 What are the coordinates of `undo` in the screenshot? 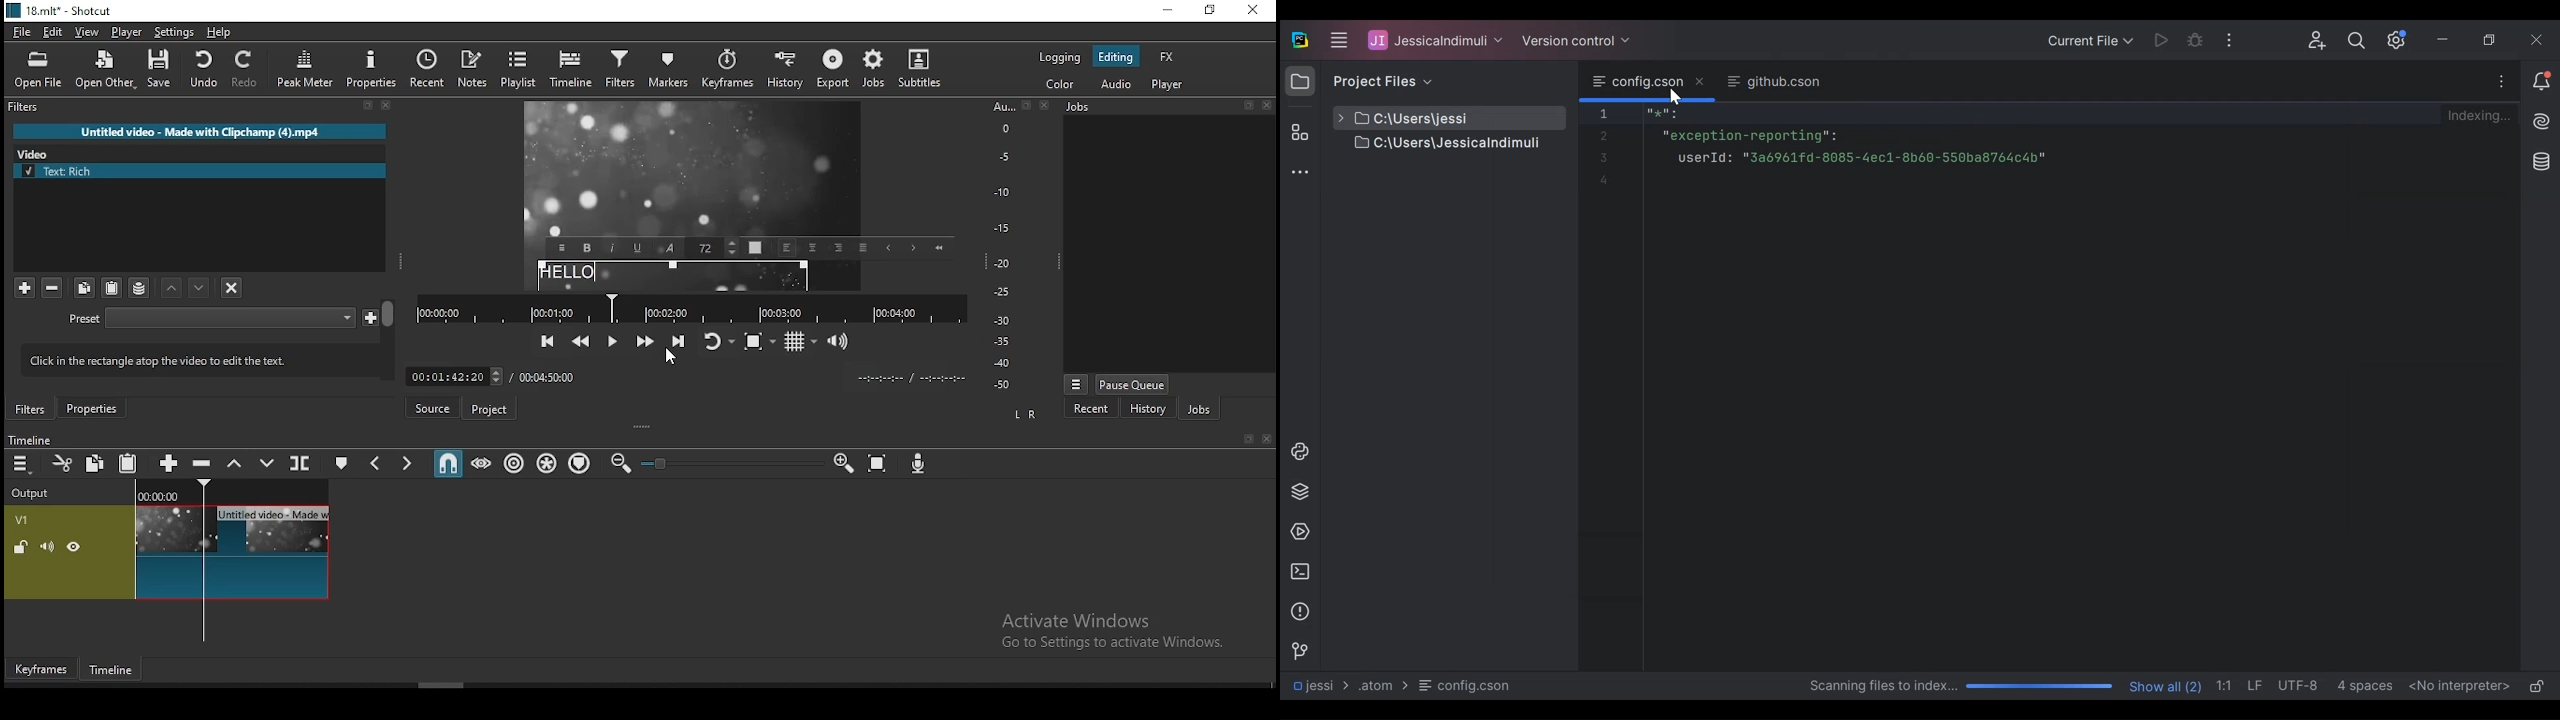 It's located at (203, 69).